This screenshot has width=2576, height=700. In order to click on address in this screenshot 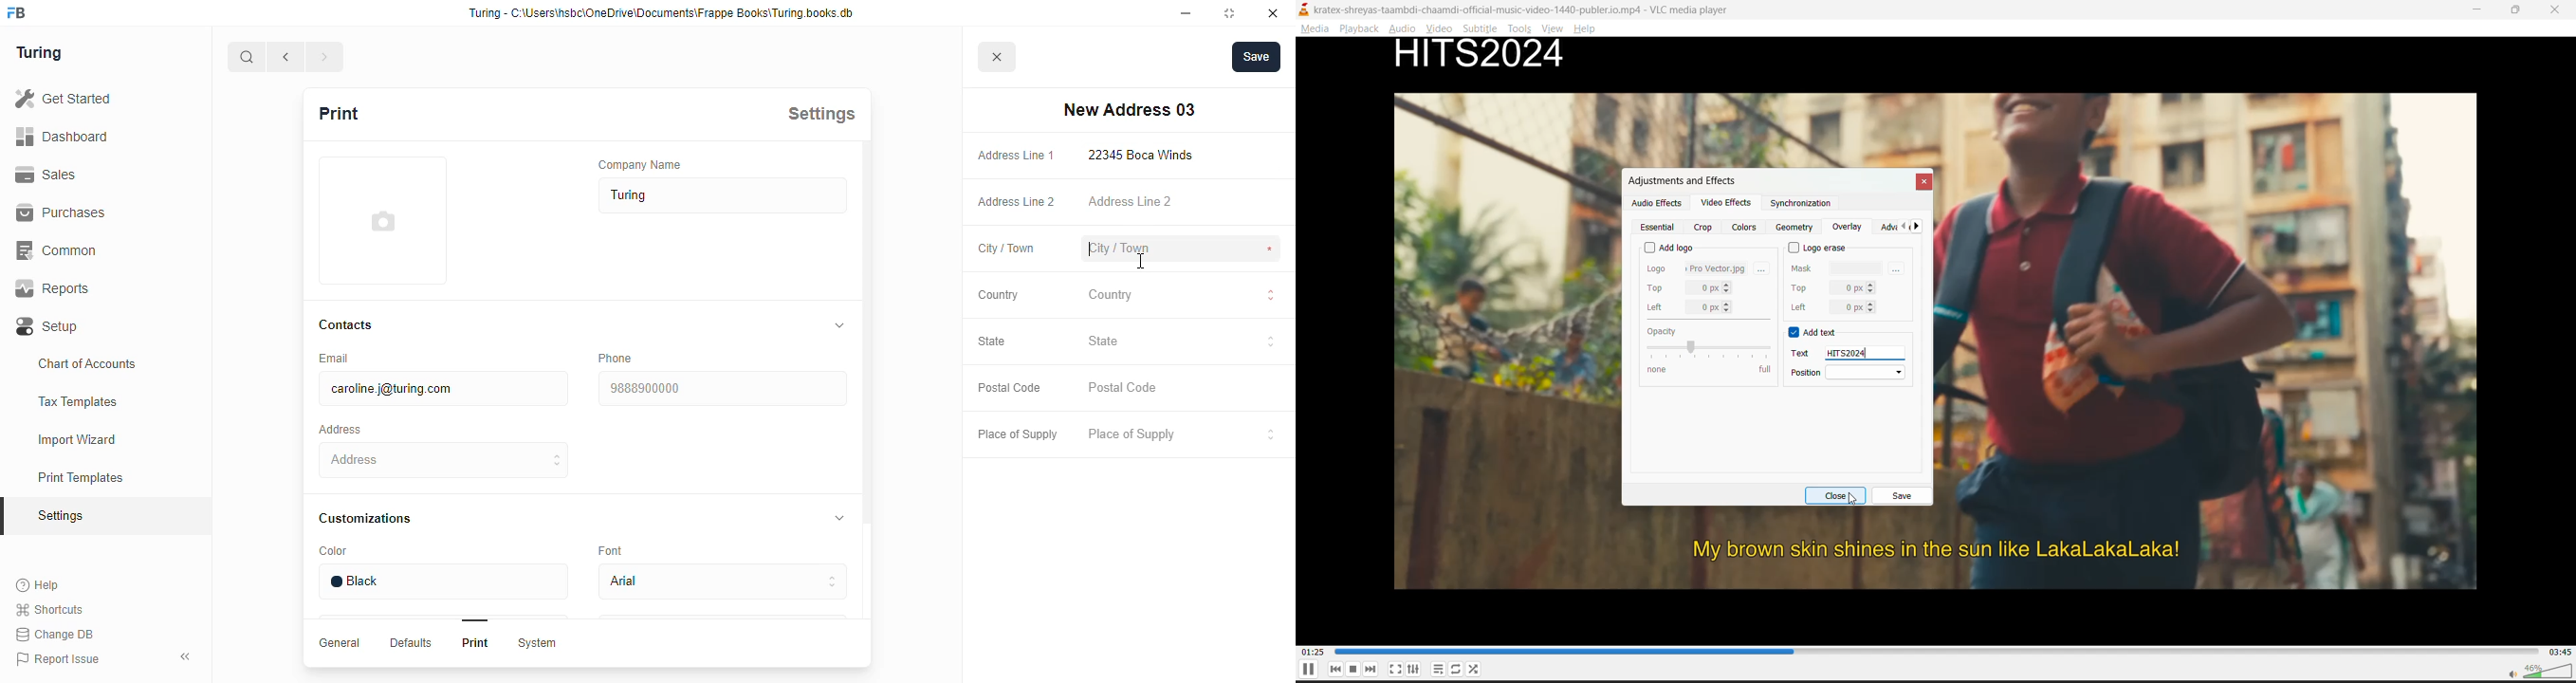, I will do `click(340, 430)`.